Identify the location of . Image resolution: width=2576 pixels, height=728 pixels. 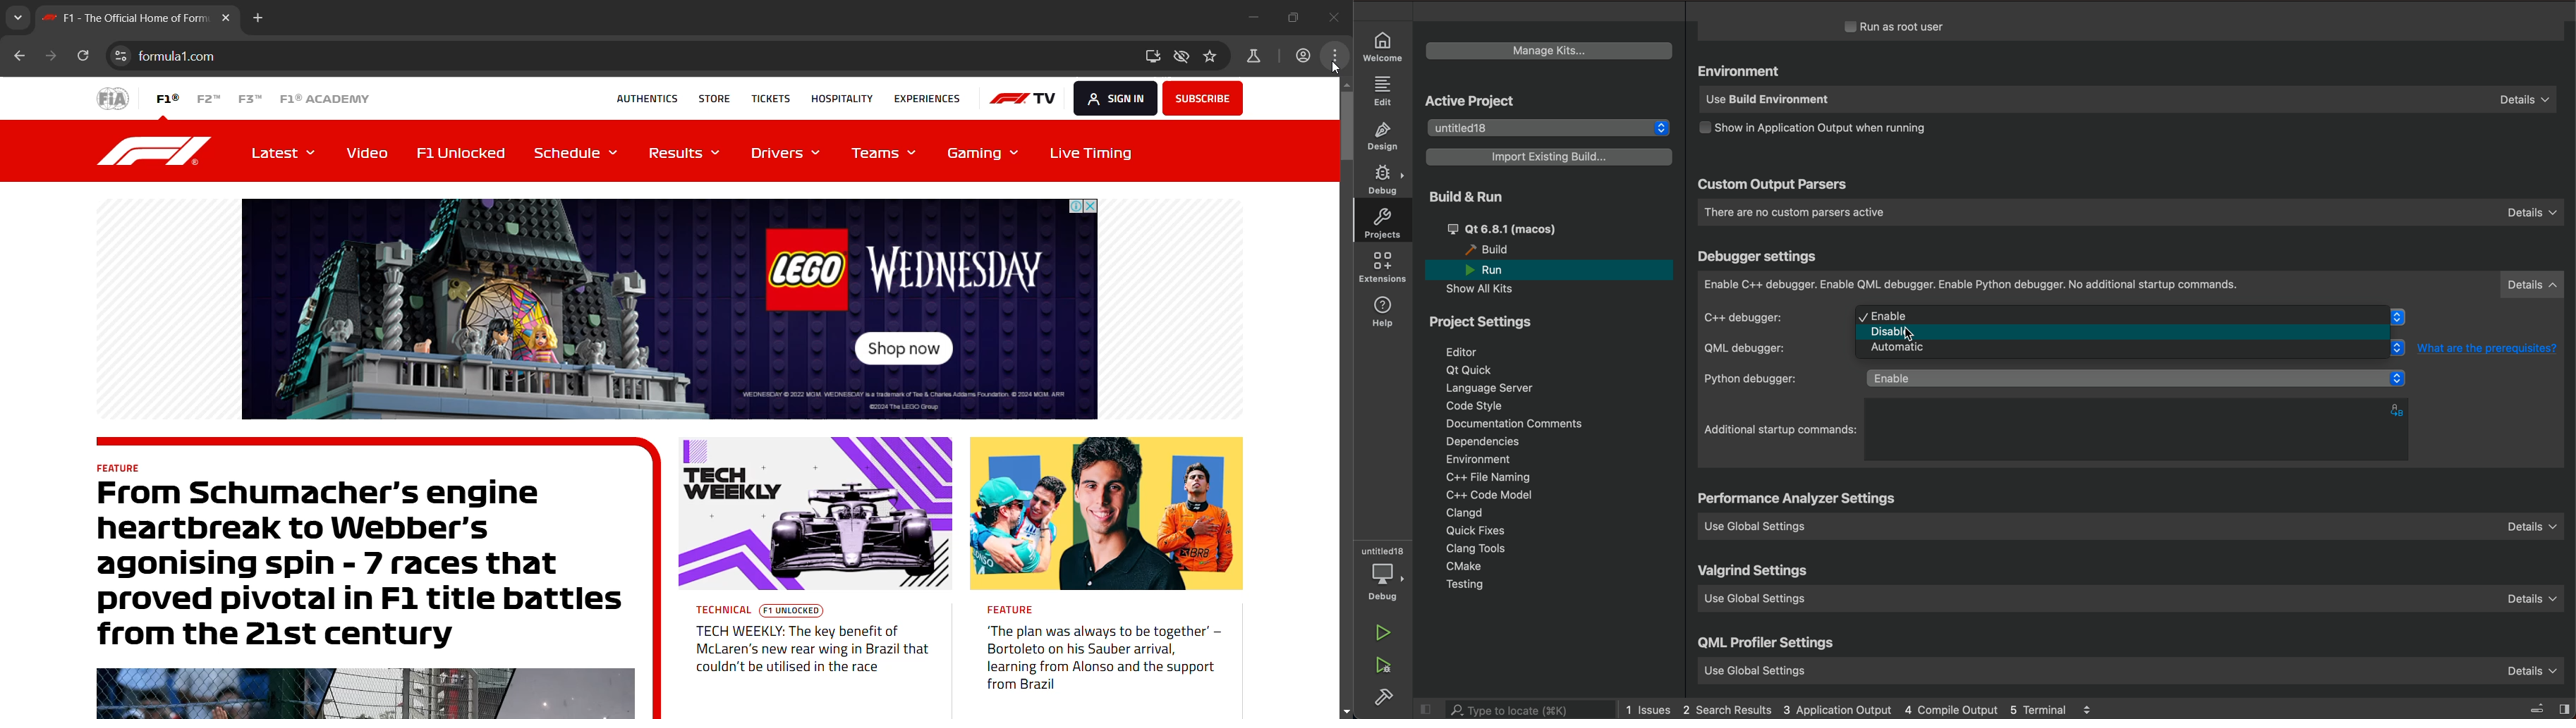
(2127, 332).